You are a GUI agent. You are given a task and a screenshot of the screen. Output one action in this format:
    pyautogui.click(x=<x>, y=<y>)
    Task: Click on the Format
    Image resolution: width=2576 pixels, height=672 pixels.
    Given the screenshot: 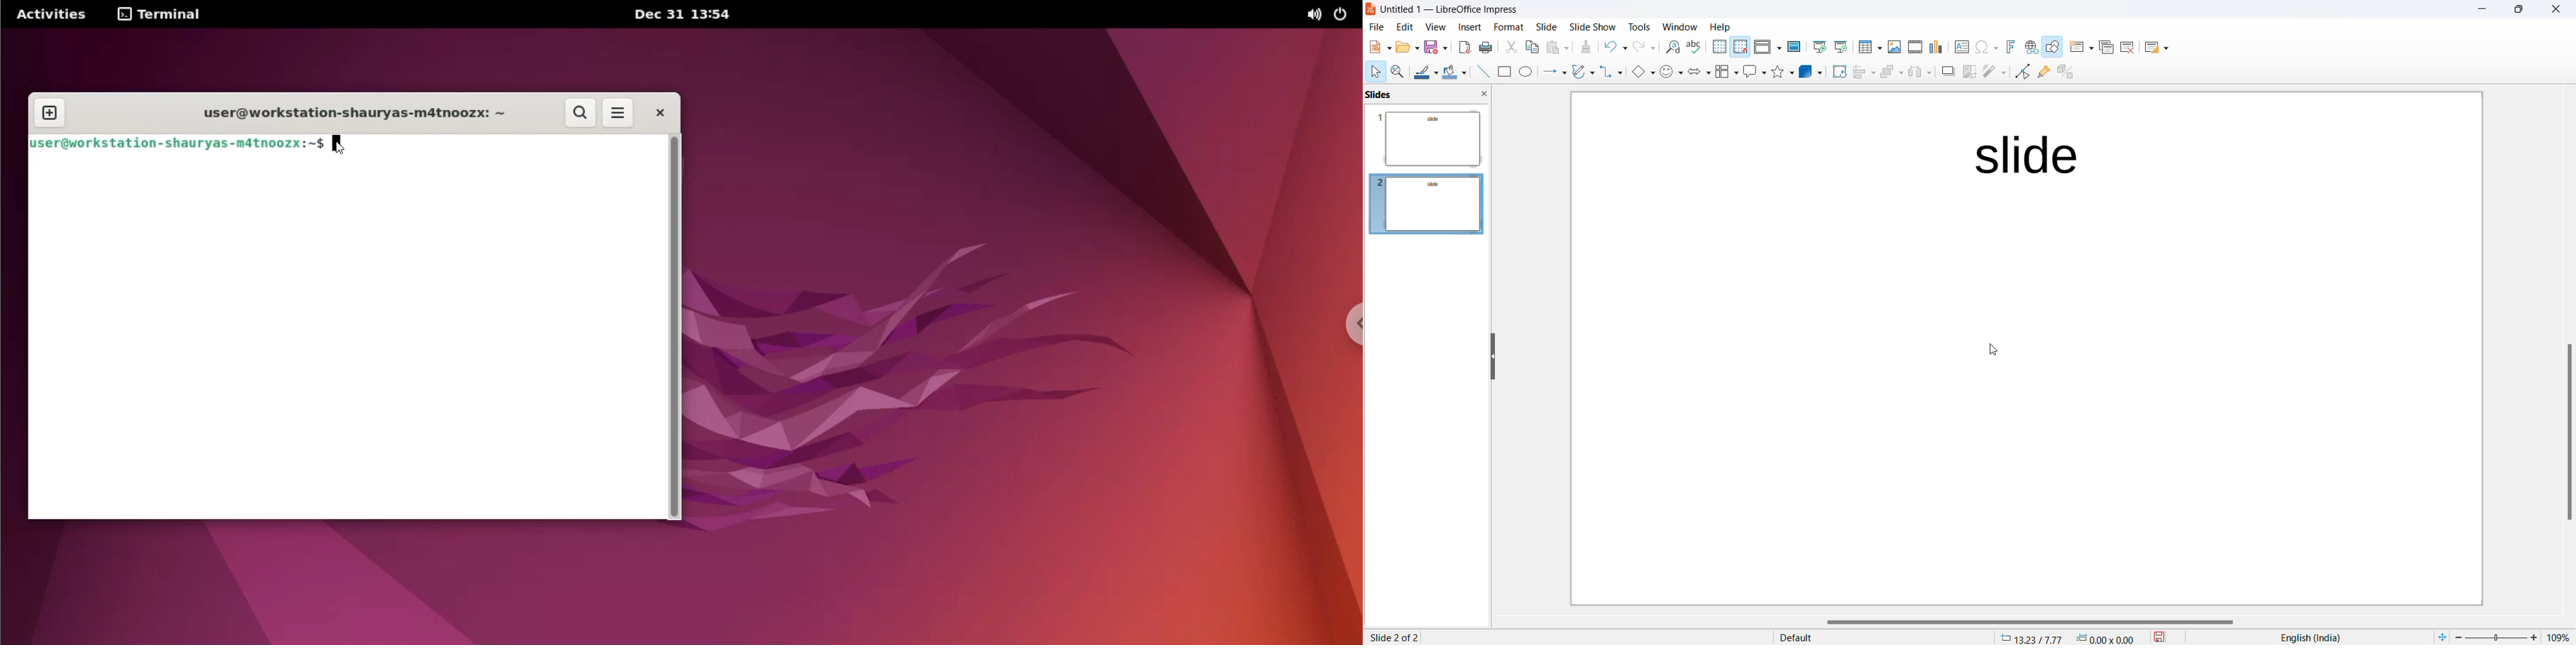 What is the action you would take?
    pyautogui.click(x=1505, y=25)
    